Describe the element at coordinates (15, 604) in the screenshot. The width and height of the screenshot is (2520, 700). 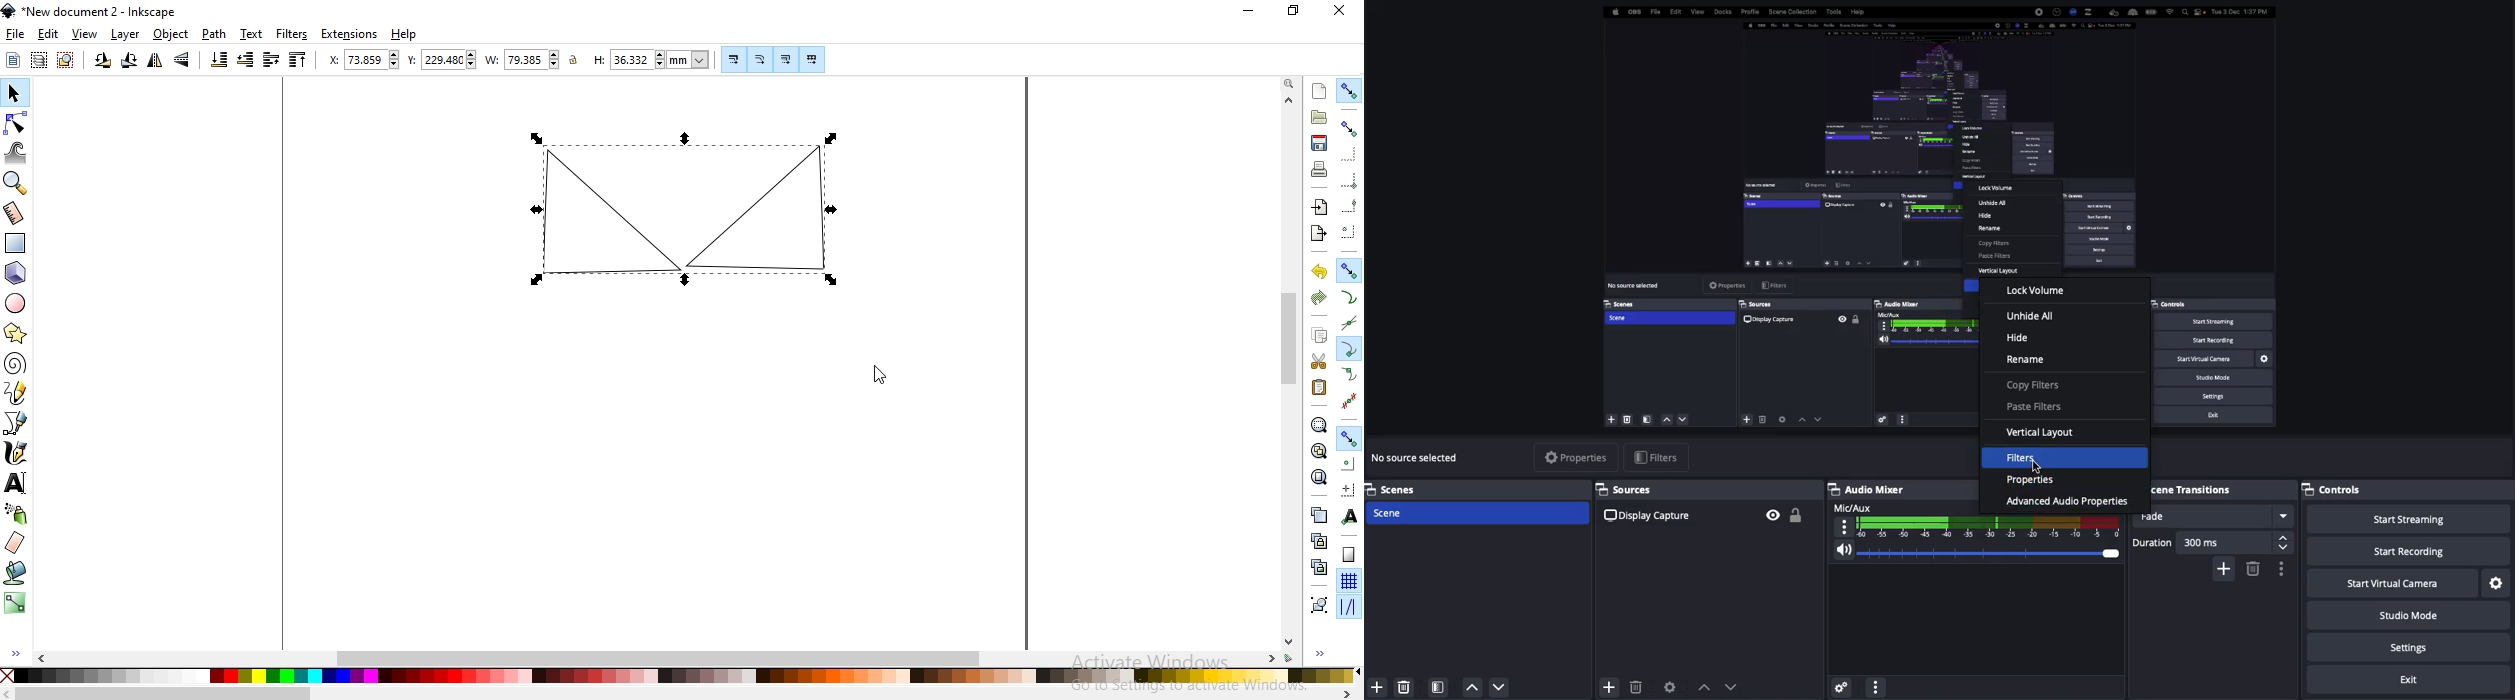
I see `create and edit gradients` at that location.